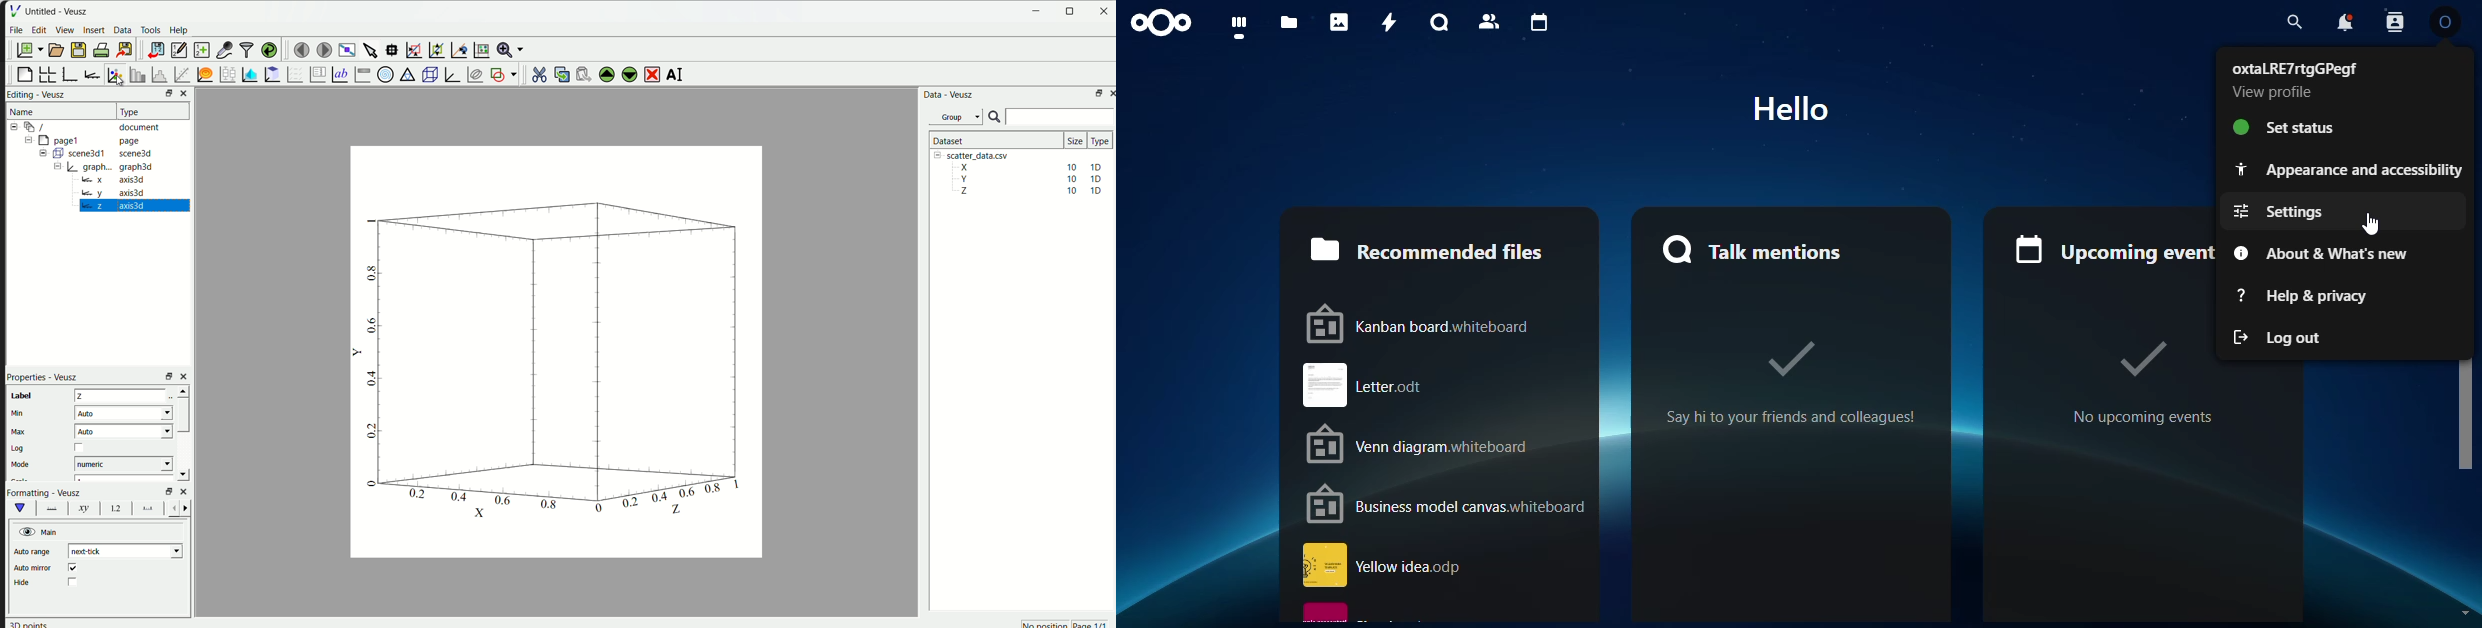 The image size is (2492, 644). I want to click on calendar, so click(1535, 22).